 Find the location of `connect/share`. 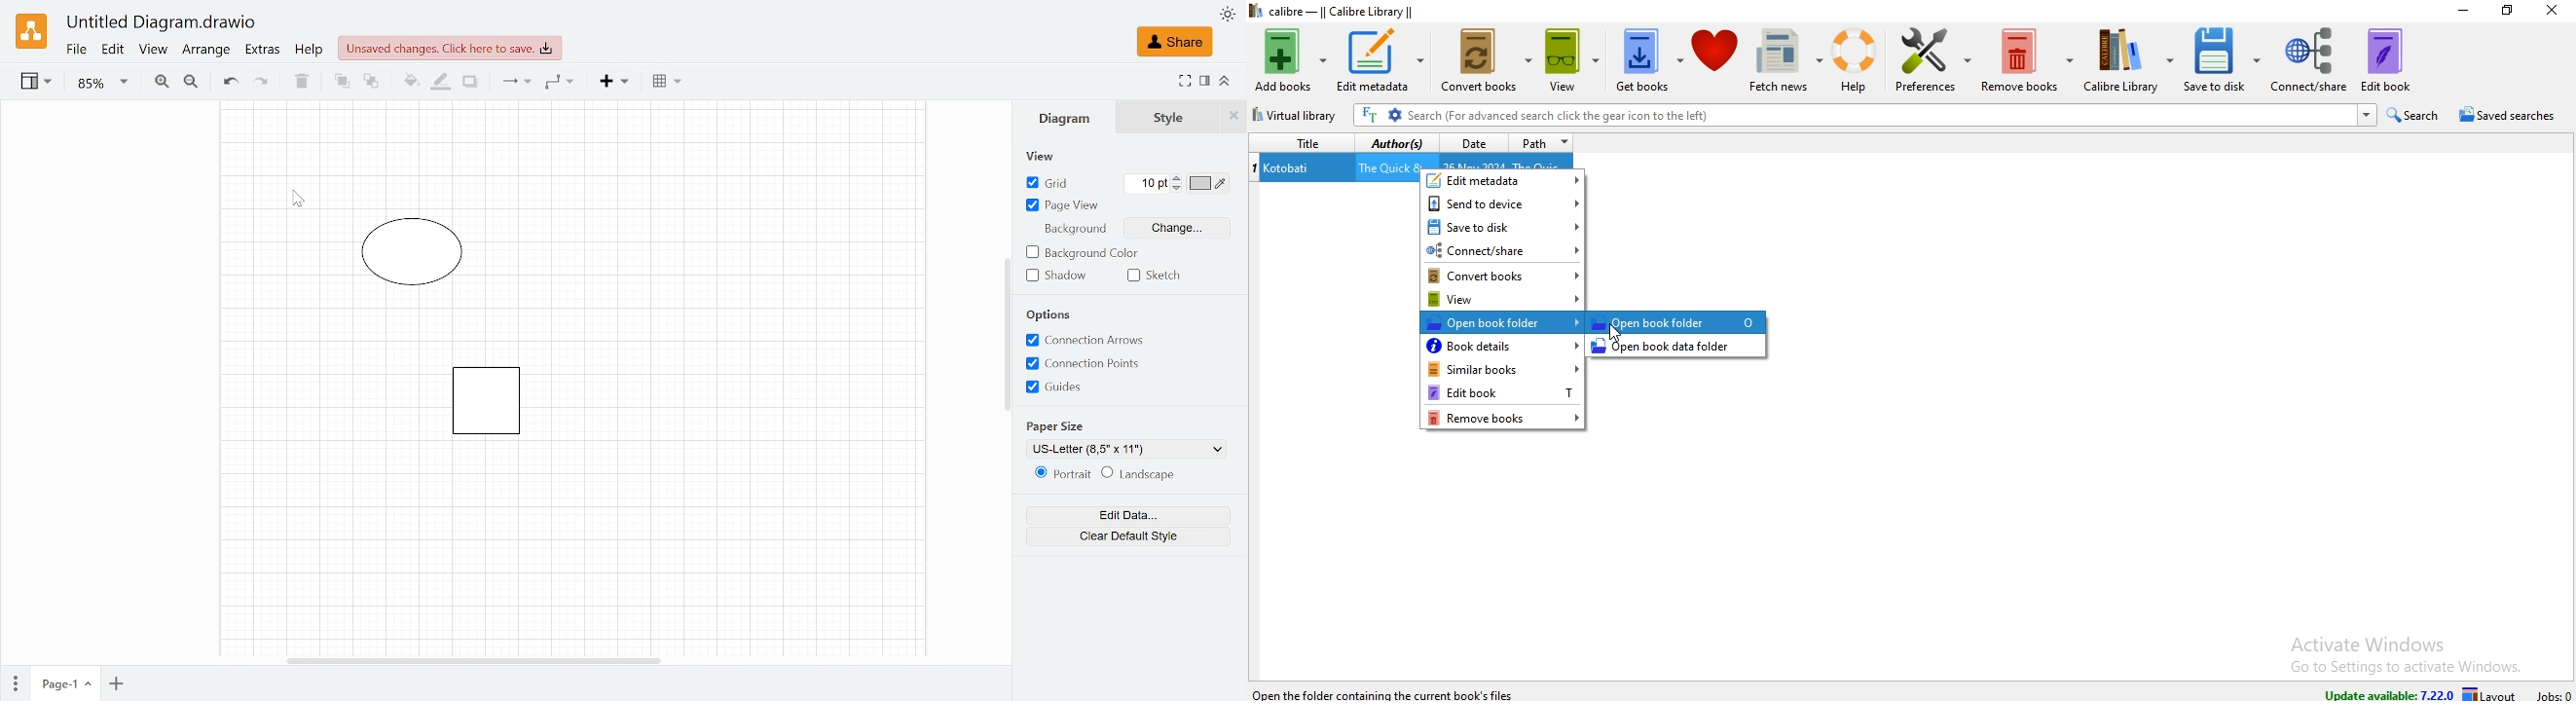

connect/share is located at coordinates (1503, 250).